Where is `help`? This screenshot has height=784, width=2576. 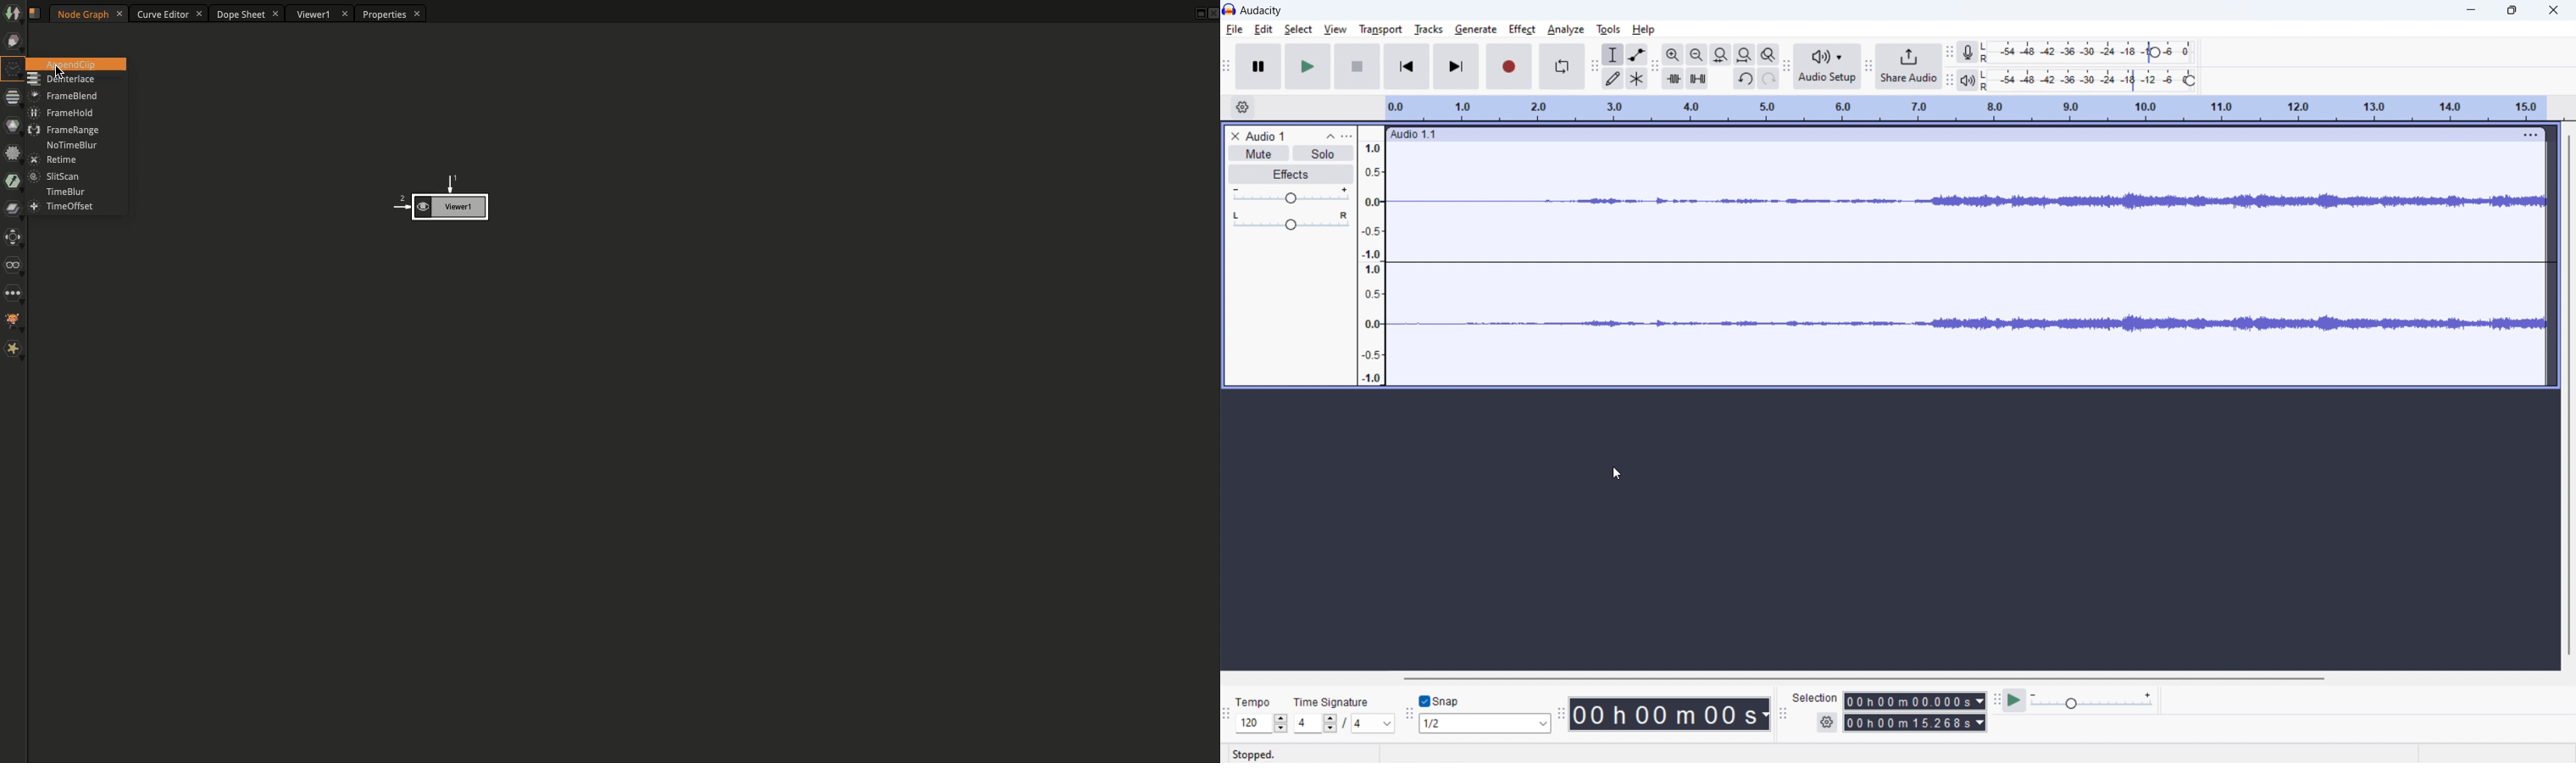 help is located at coordinates (1644, 29).